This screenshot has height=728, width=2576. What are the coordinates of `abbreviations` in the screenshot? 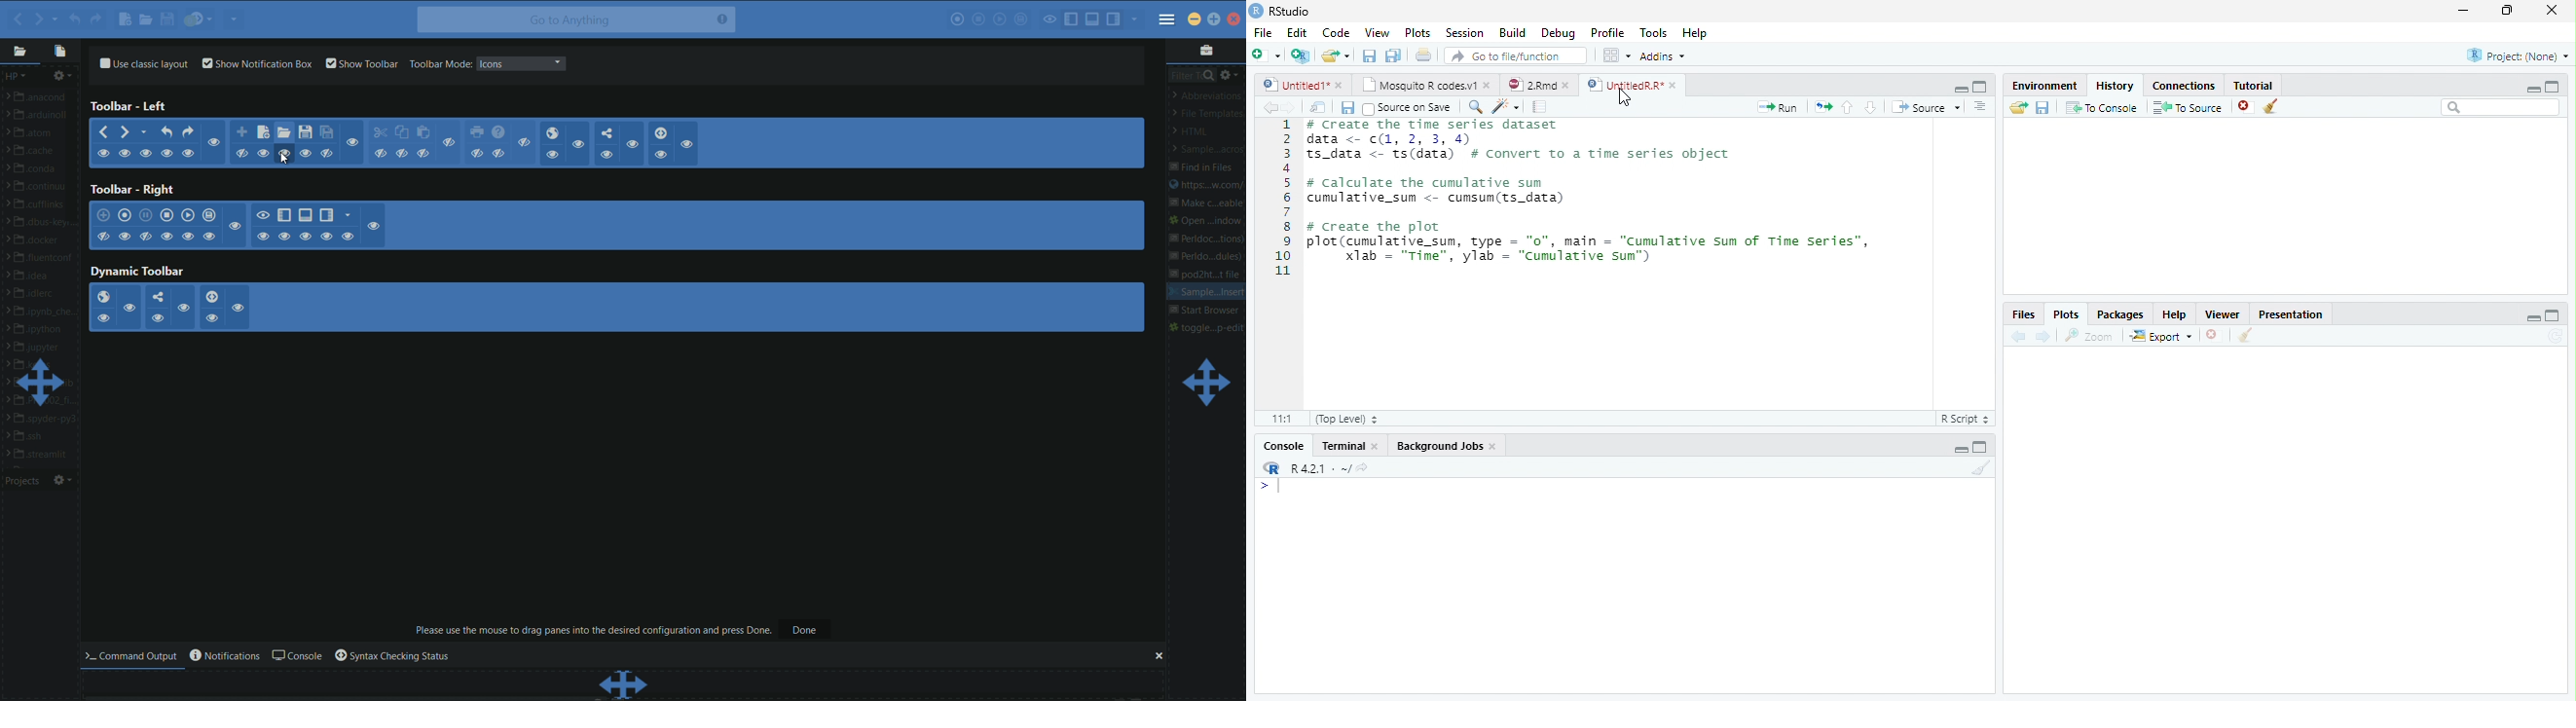 It's located at (1208, 95).